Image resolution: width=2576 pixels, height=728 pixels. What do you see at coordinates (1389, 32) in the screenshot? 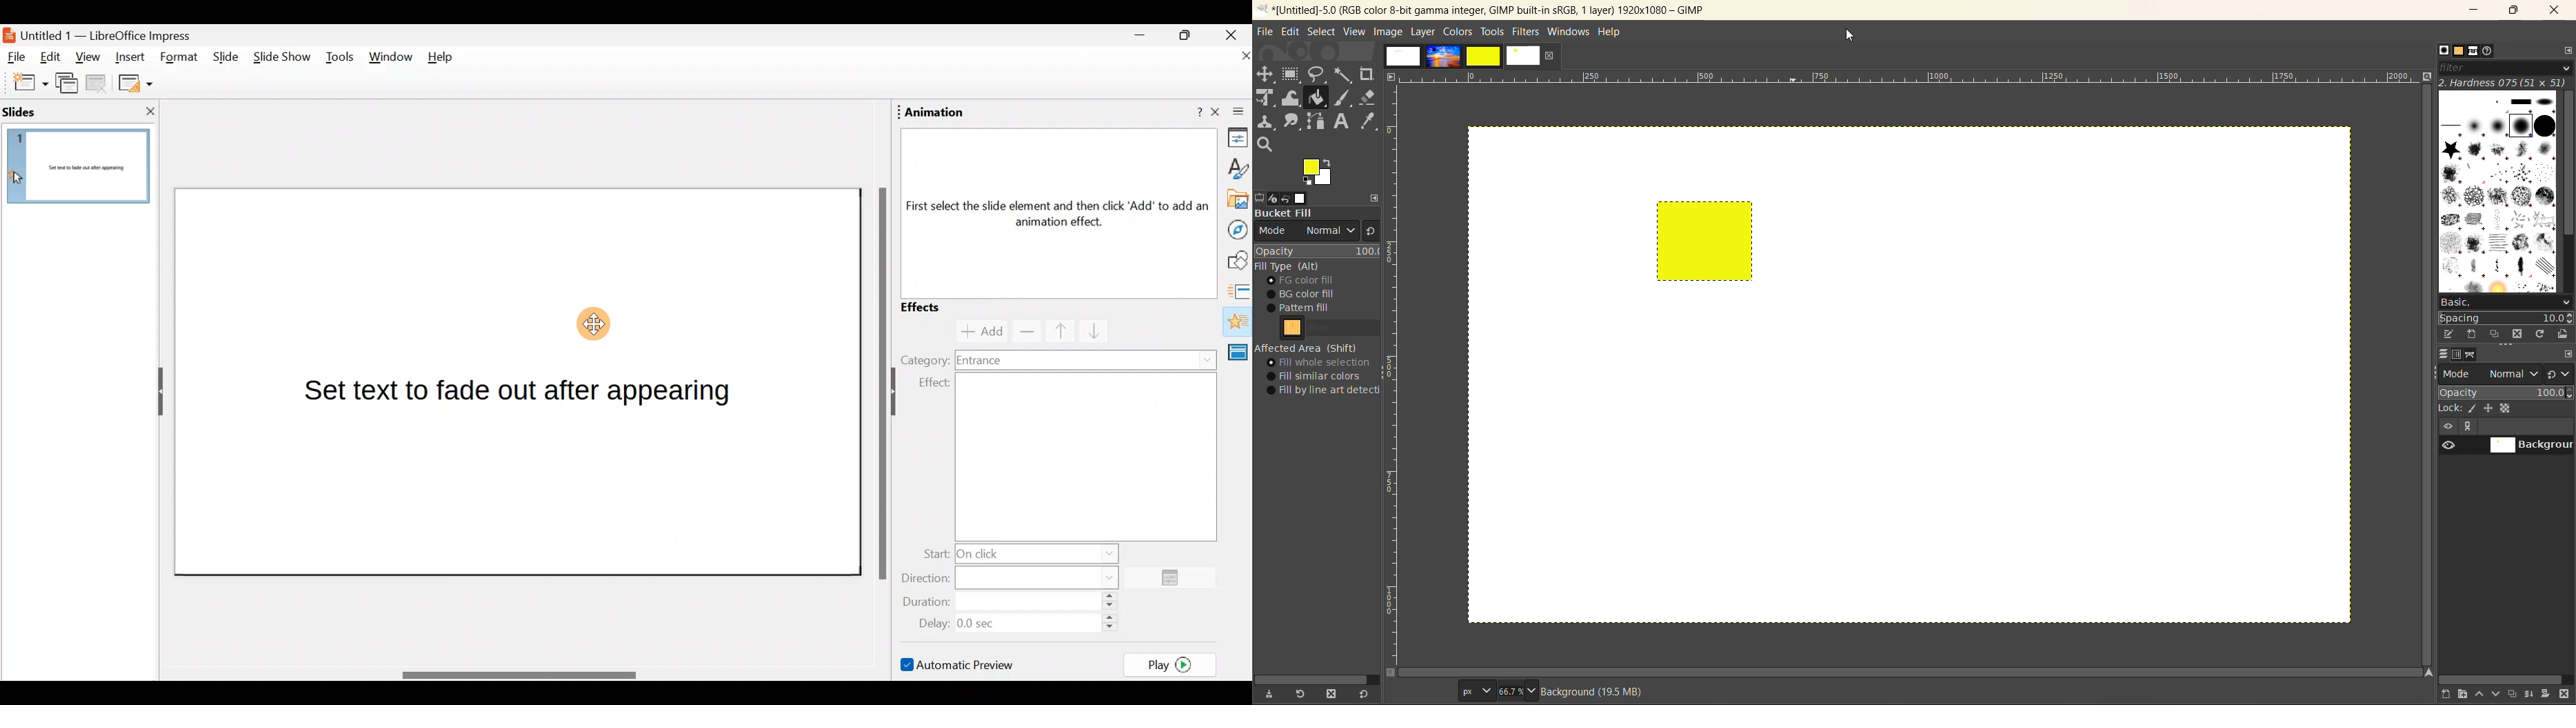
I see `image` at bounding box center [1389, 32].